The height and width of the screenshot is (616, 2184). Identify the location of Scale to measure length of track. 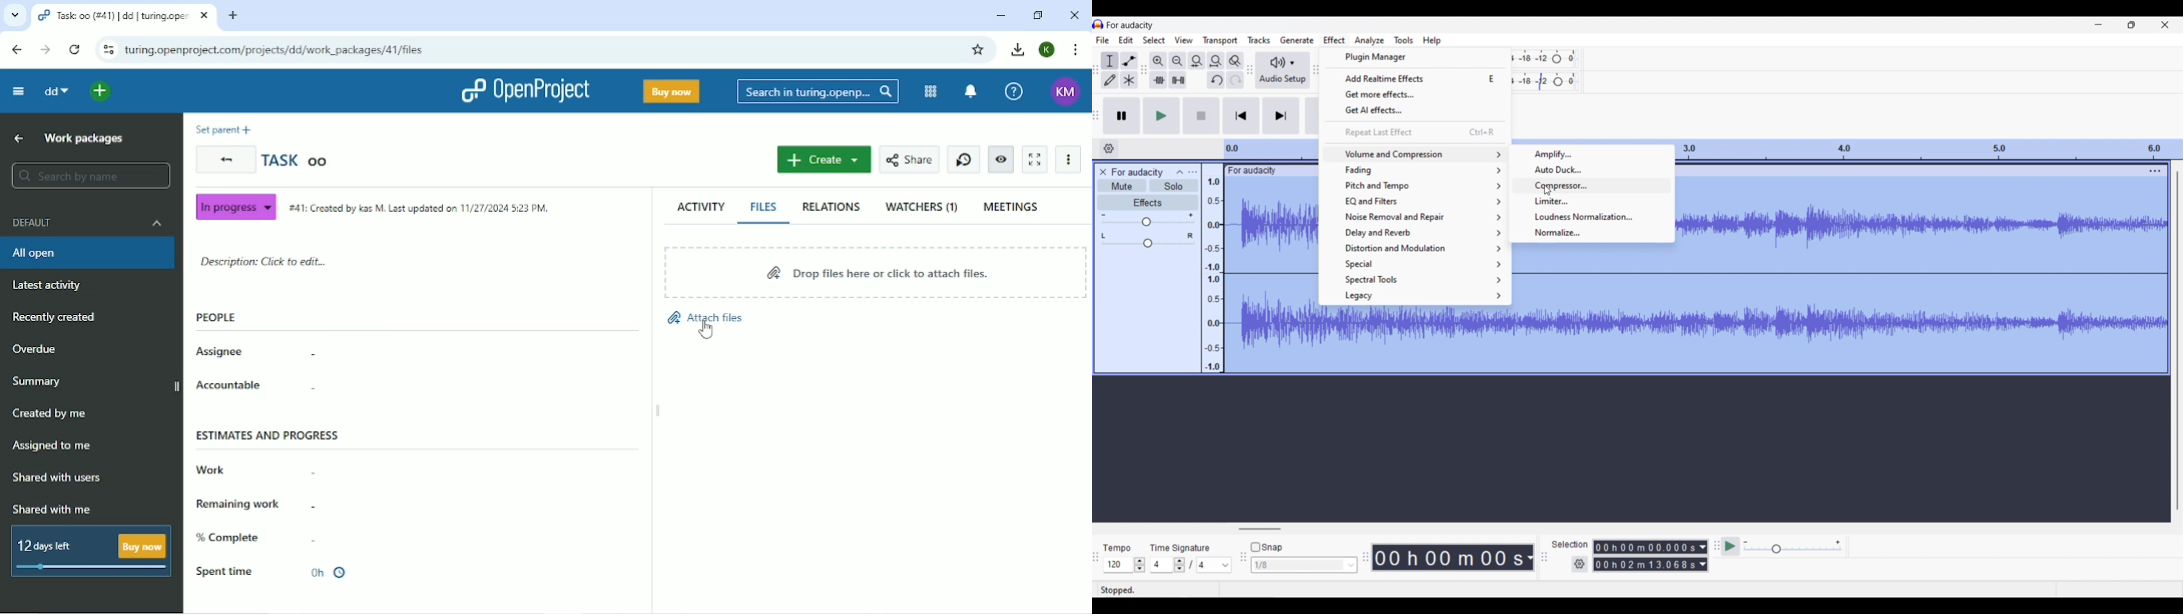
(1931, 149).